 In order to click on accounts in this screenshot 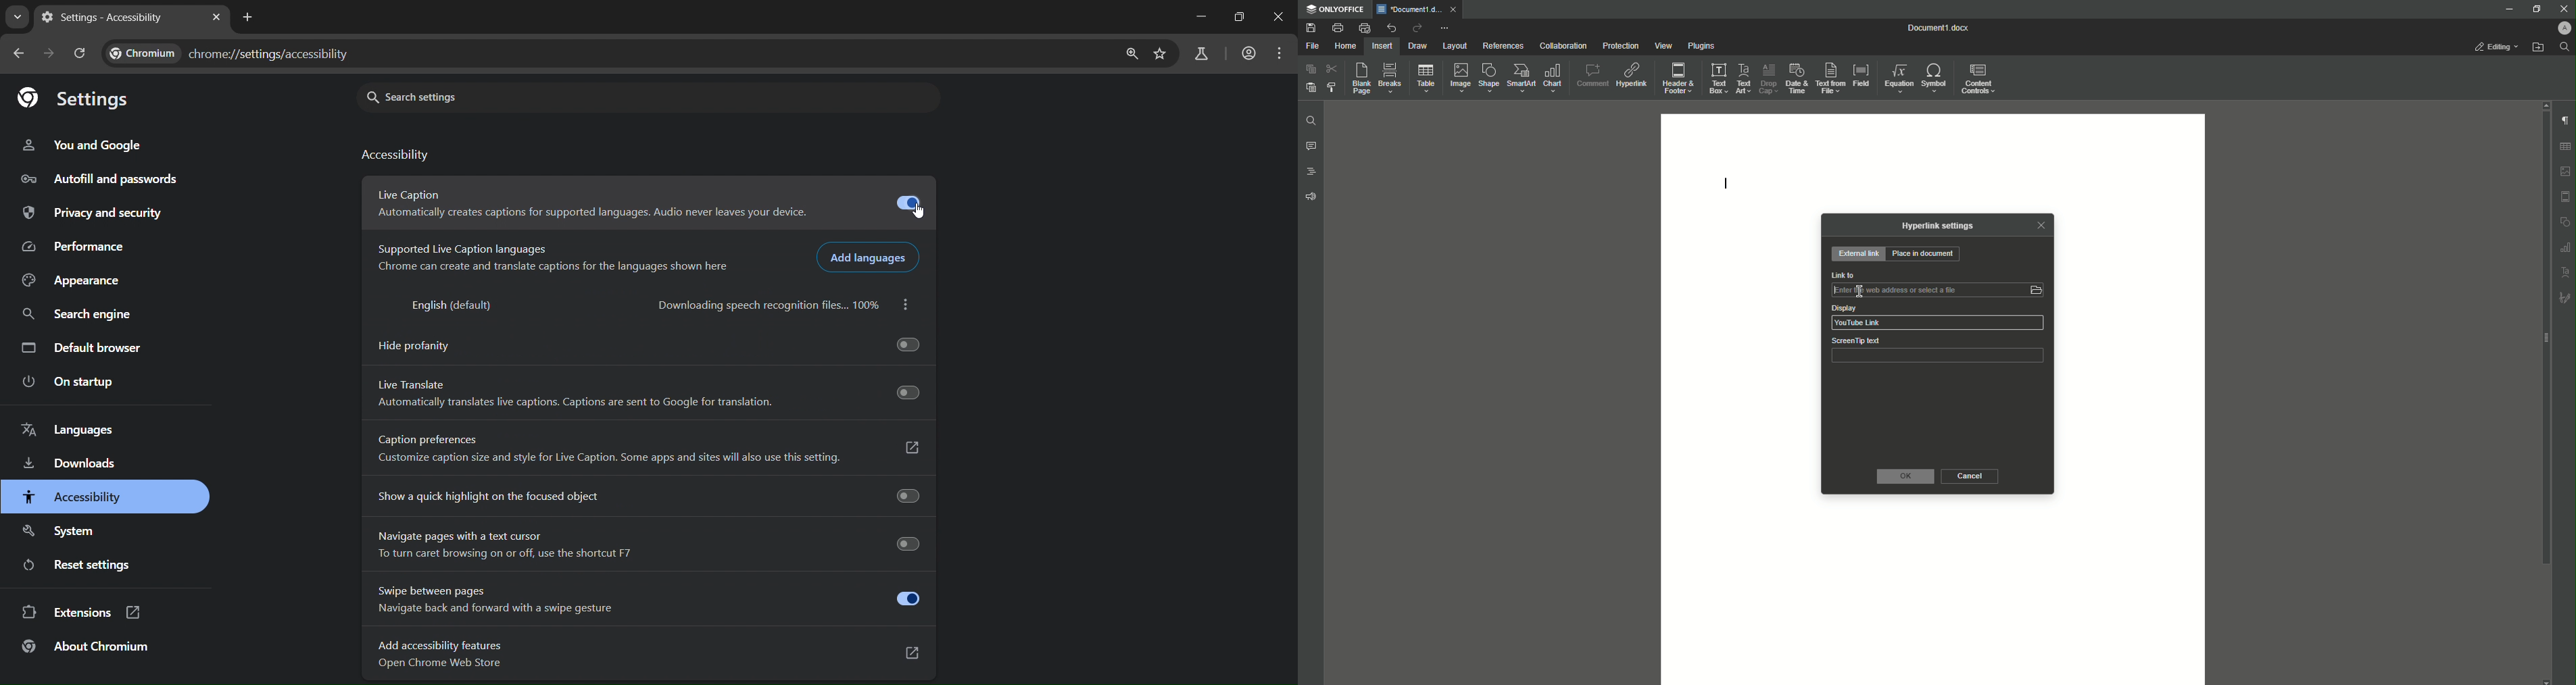, I will do `click(1250, 54)`.